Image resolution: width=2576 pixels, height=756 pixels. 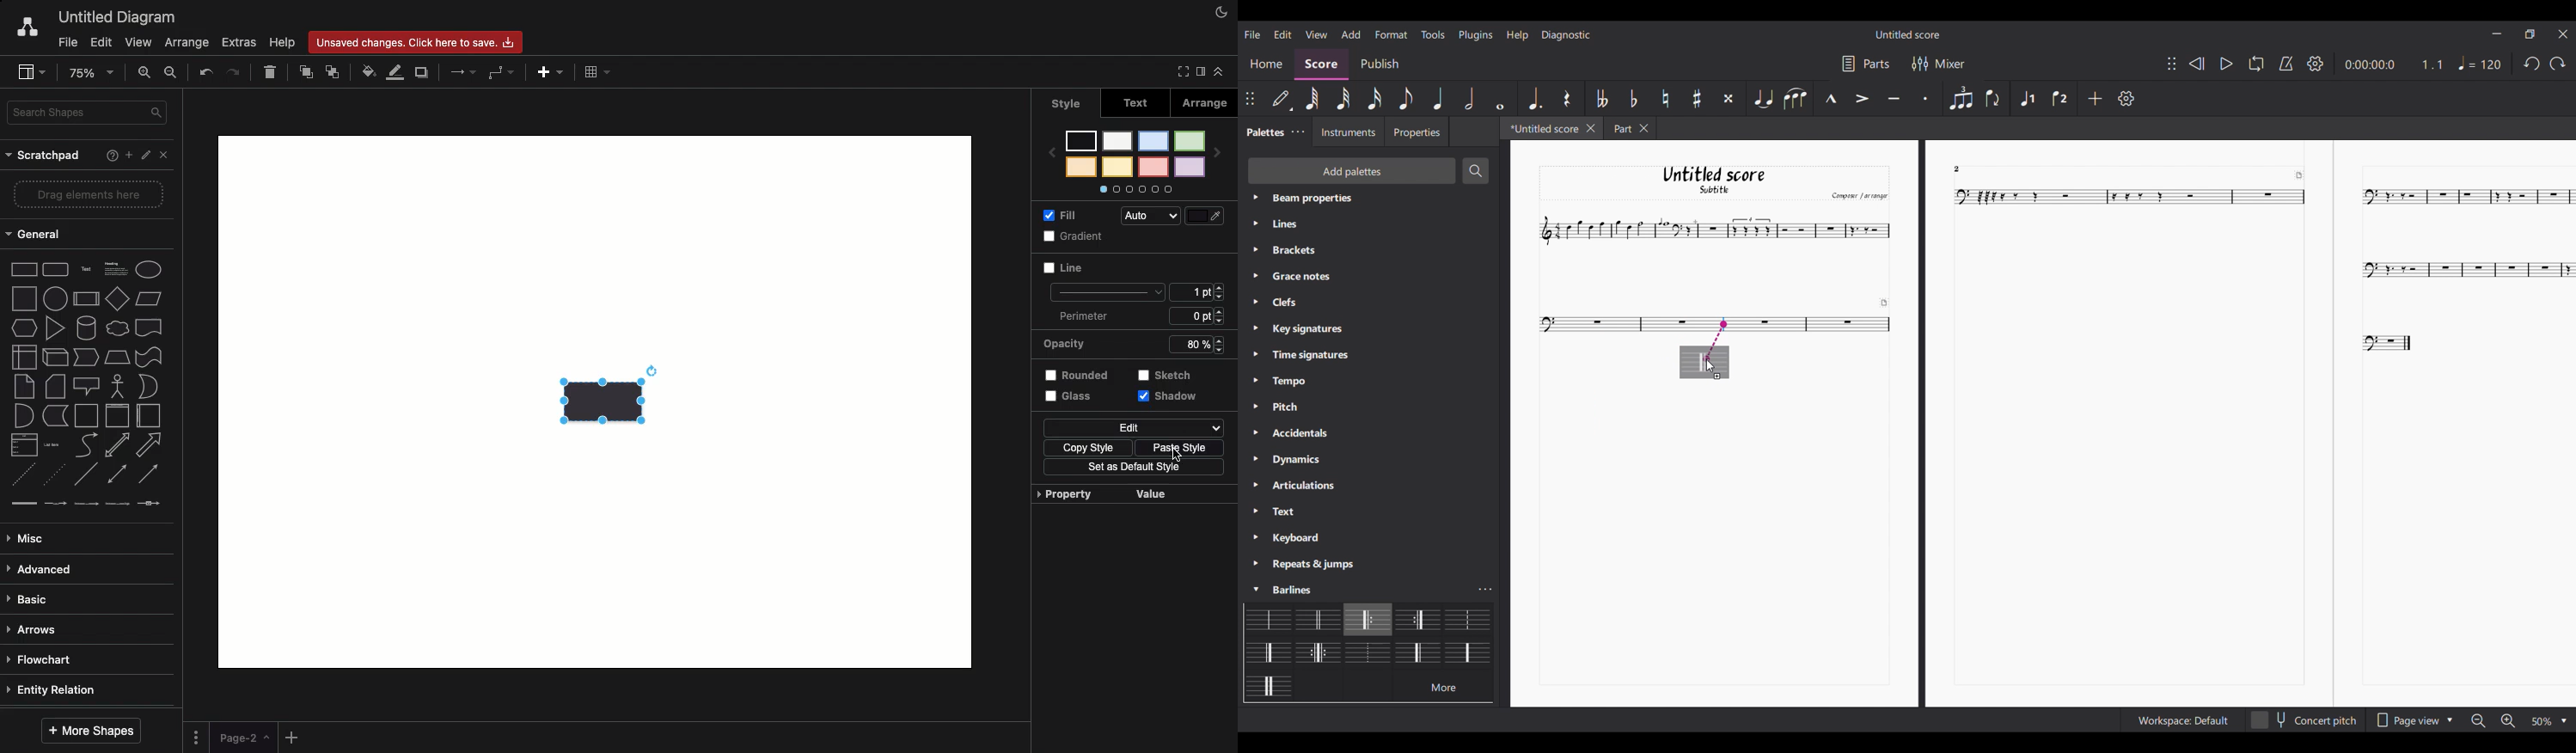 What do you see at coordinates (127, 155) in the screenshot?
I see `Add` at bounding box center [127, 155].